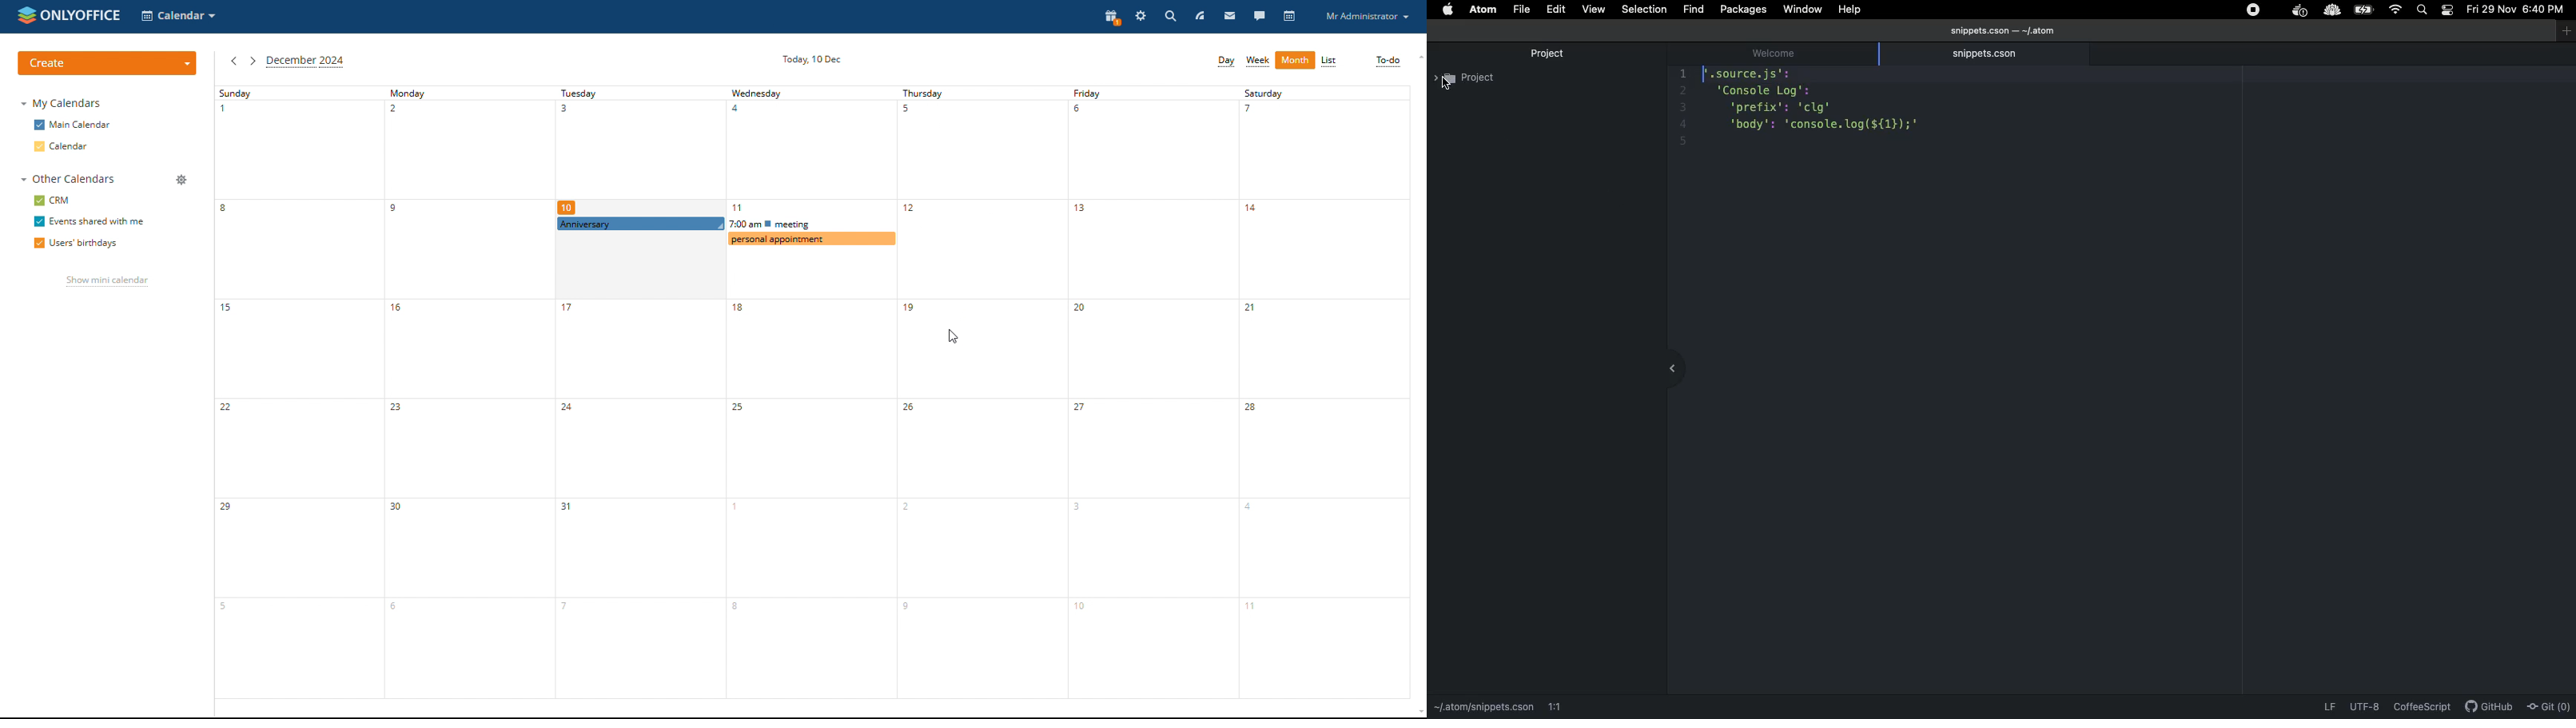  I want to click on onlyoffice, so click(85, 14).